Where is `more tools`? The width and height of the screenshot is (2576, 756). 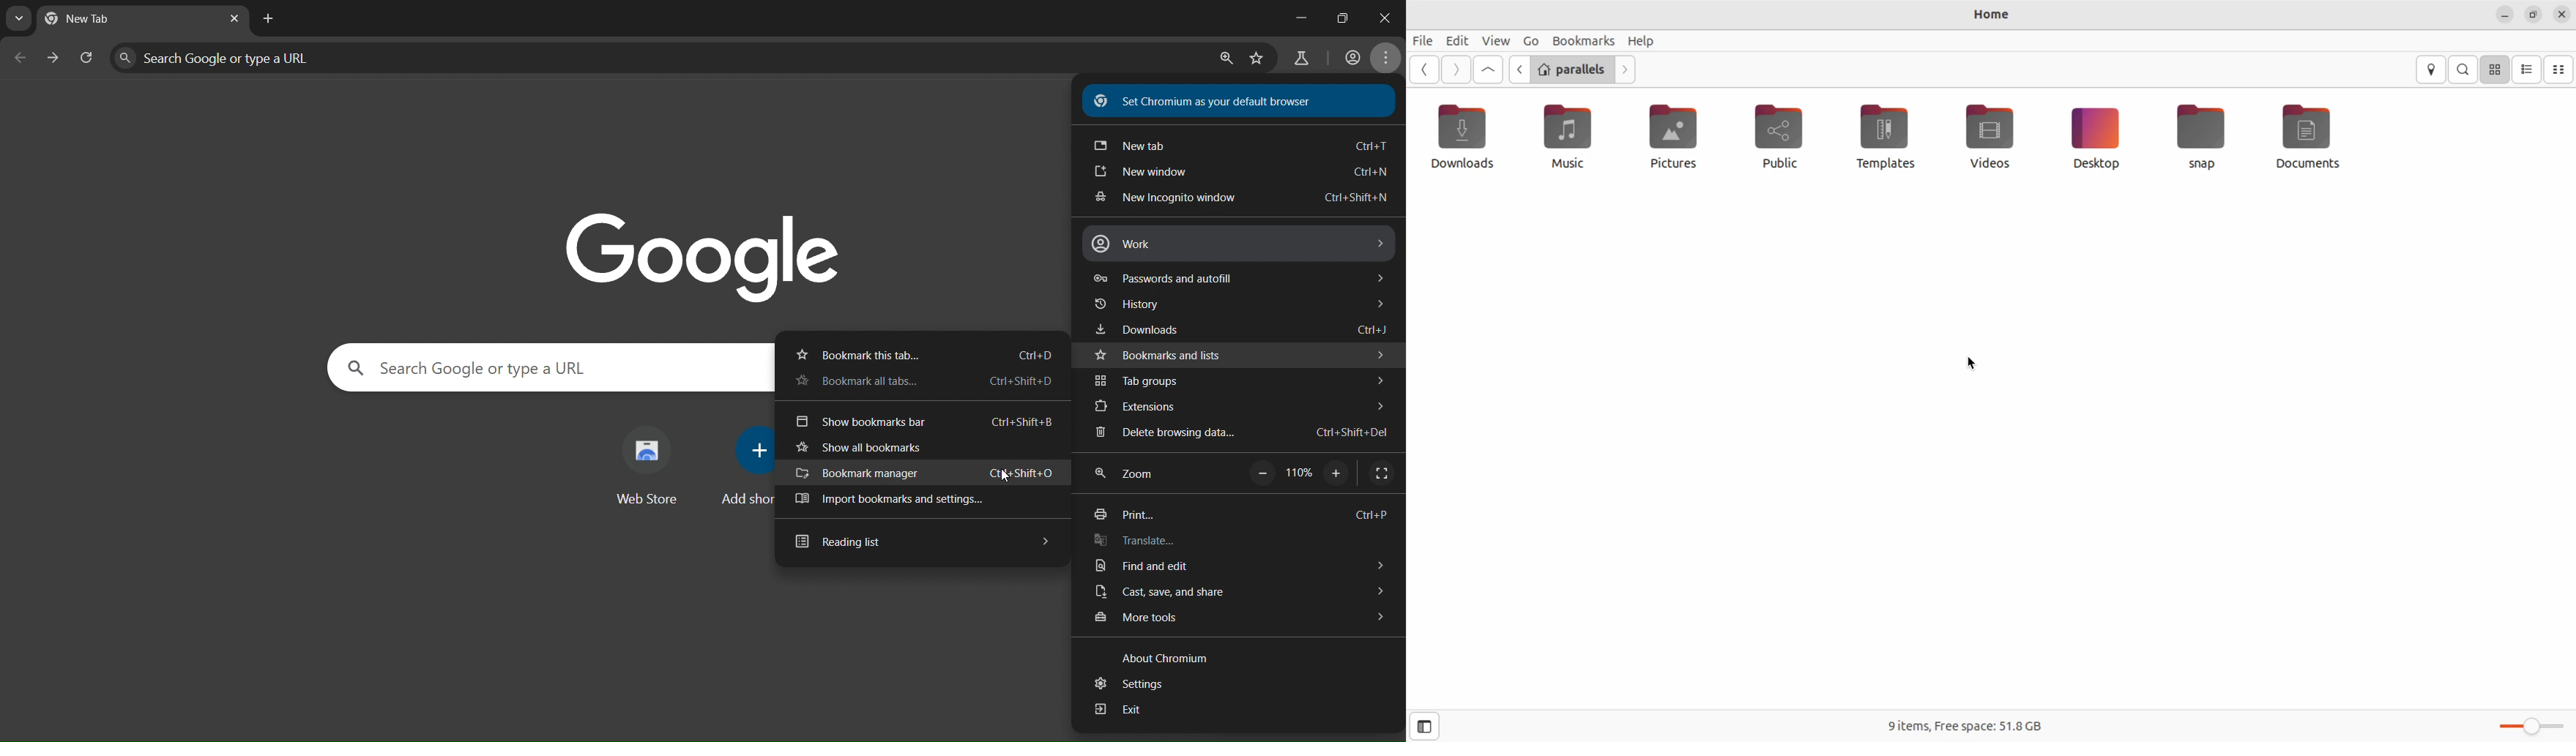
more tools is located at coordinates (1238, 619).